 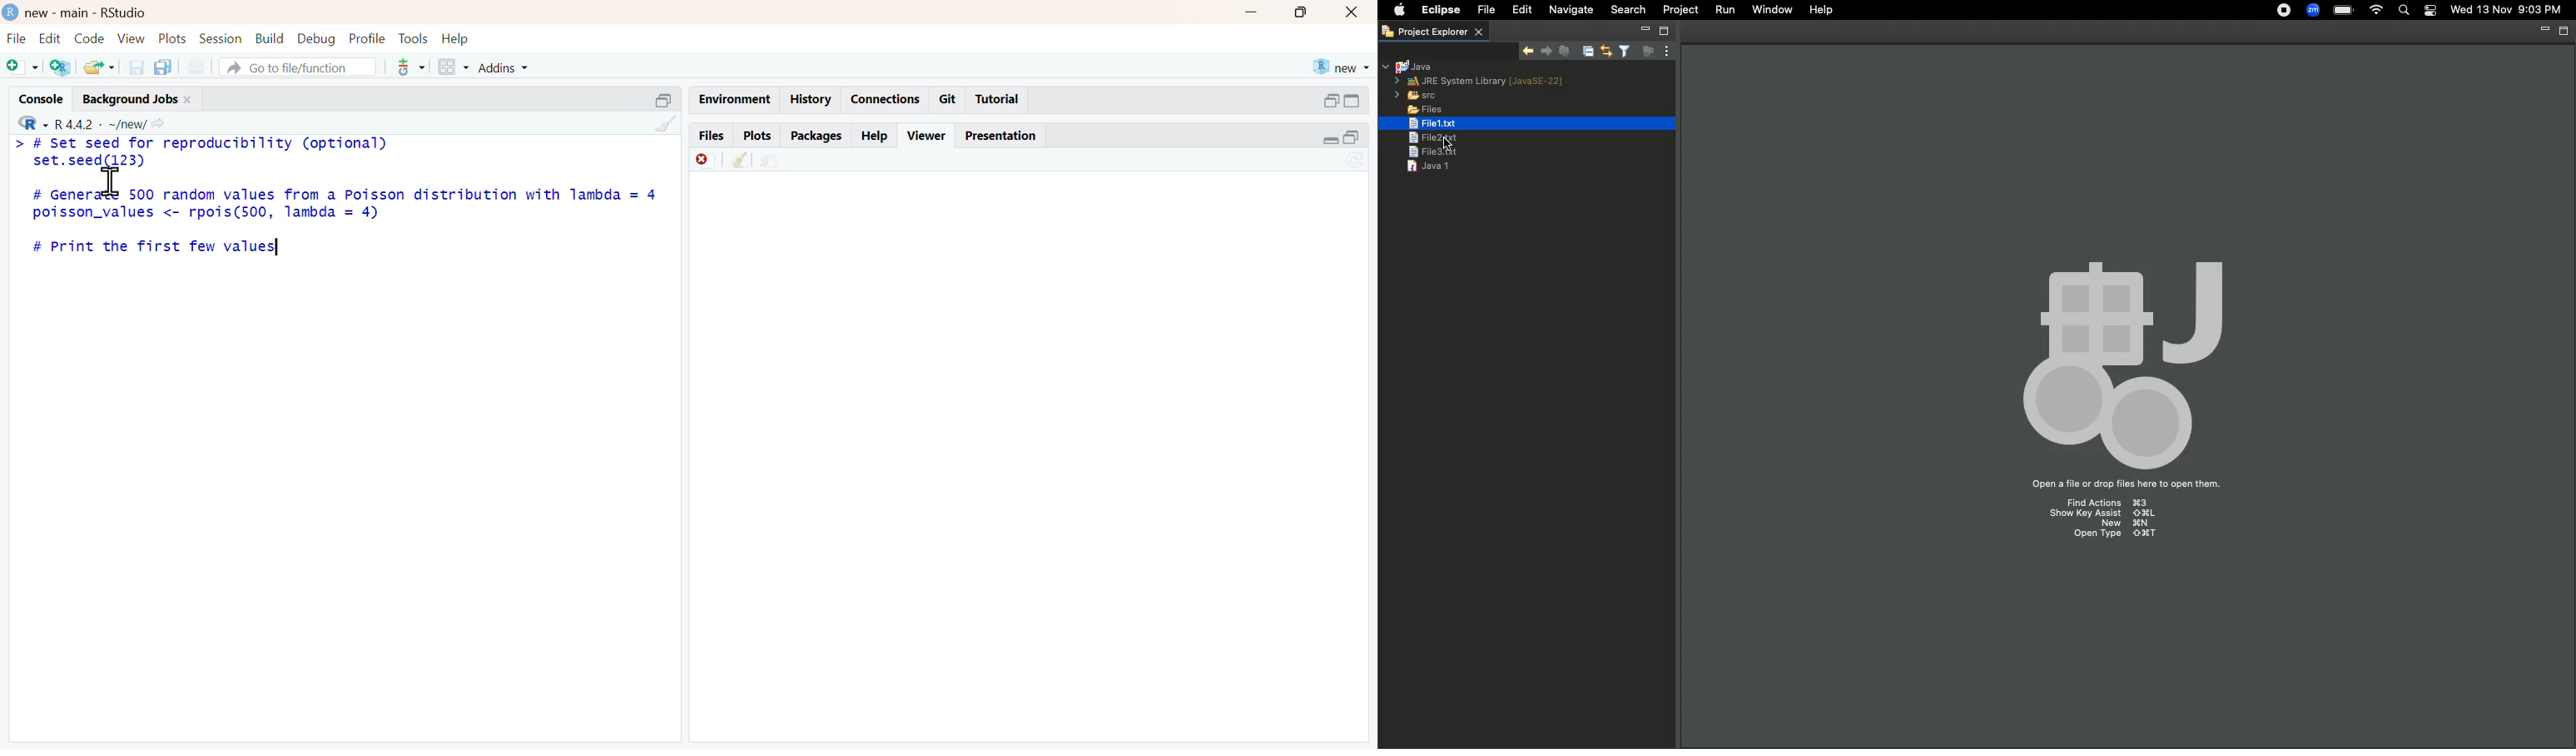 What do you see at coordinates (1302, 11) in the screenshot?
I see `maximise` at bounding box center [1302, 11].